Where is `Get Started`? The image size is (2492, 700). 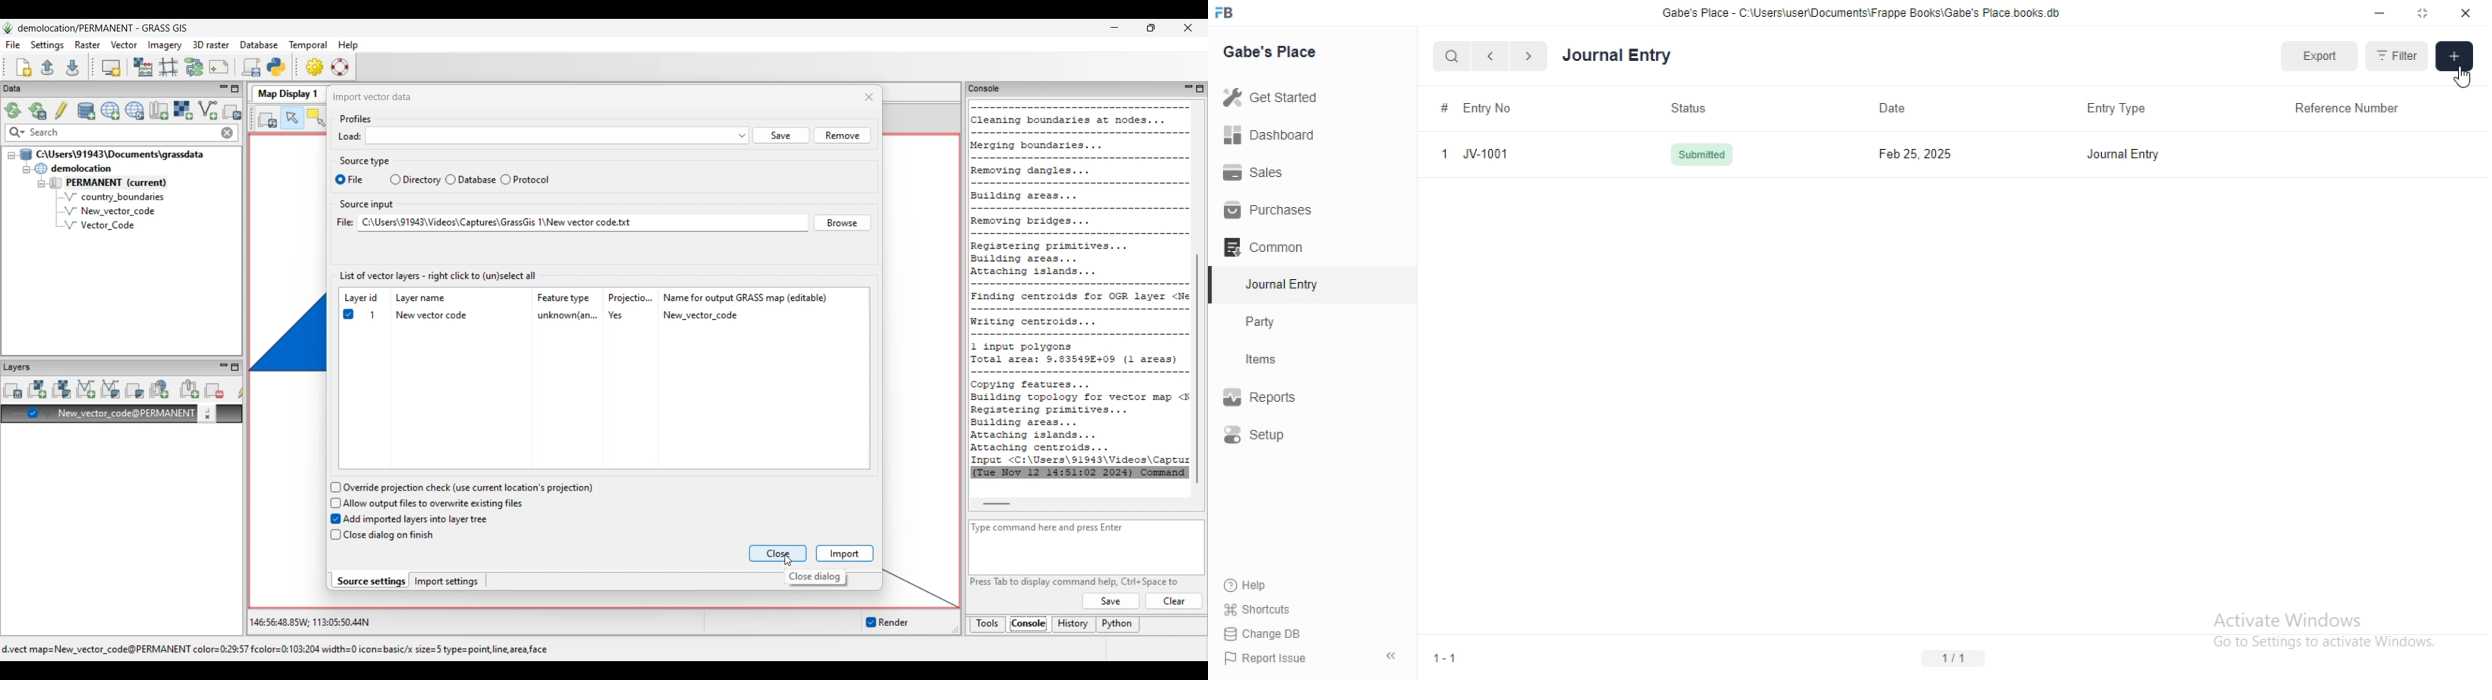 Get Started is located at coordinates (1276, 101).